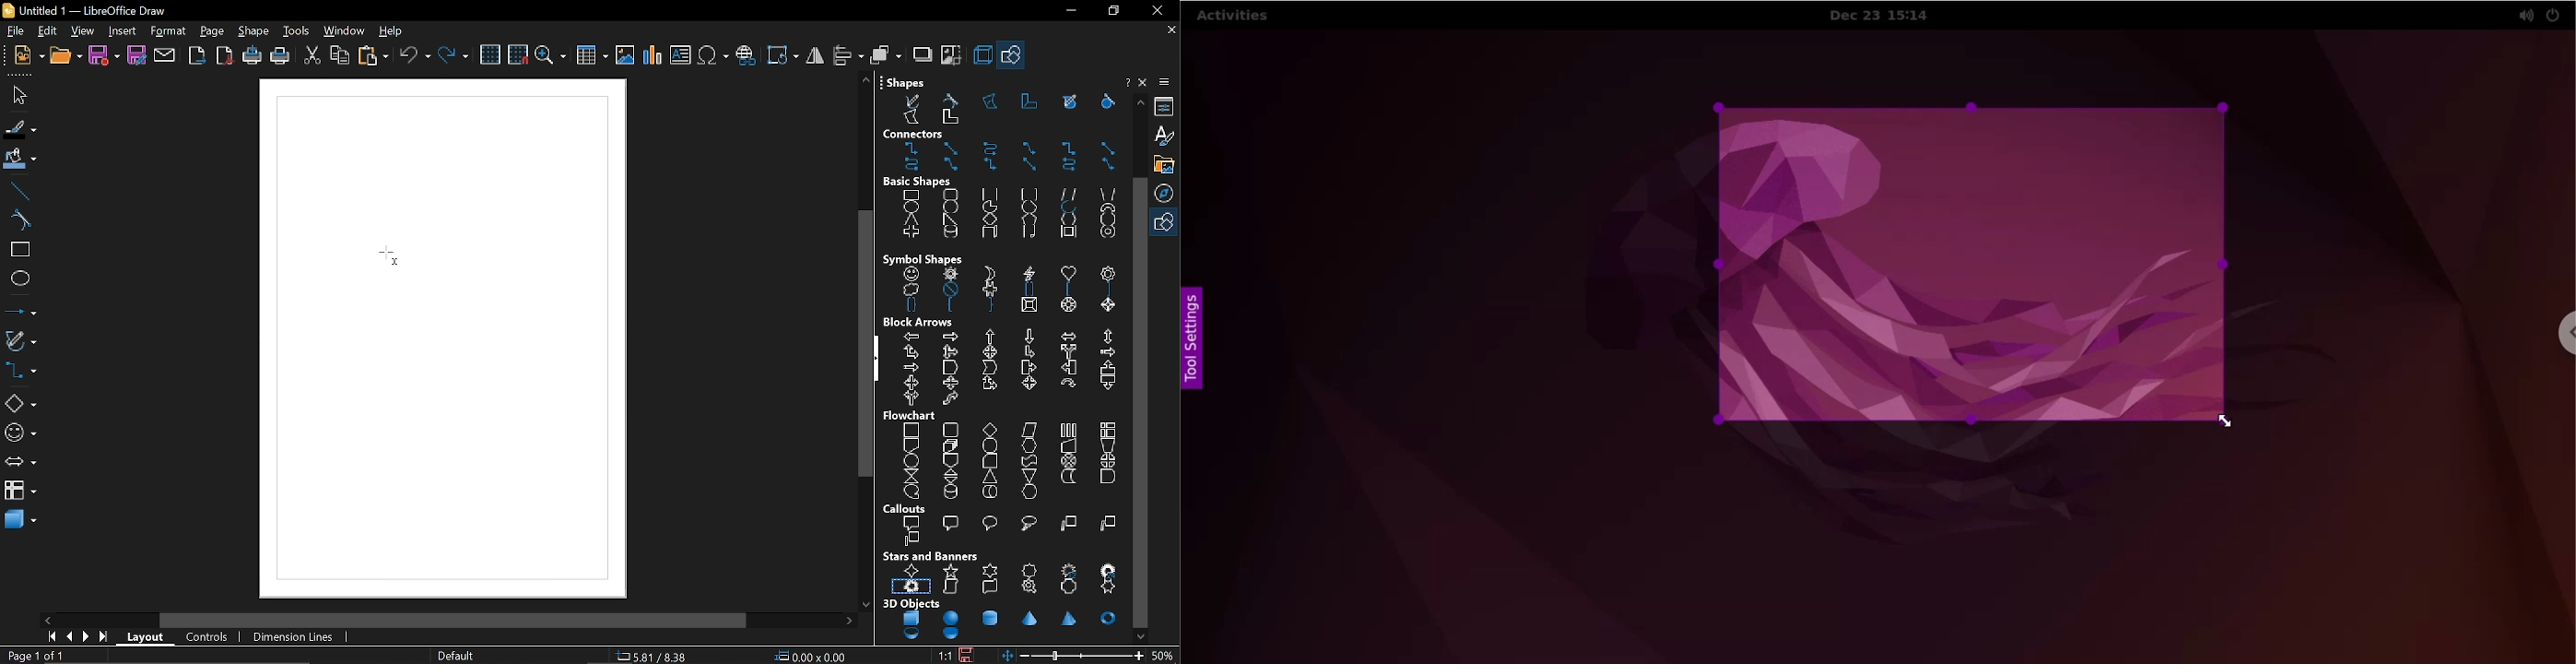  Describe the element at coordinates (136, 55) in the screenshot. I see `save as` at that location.